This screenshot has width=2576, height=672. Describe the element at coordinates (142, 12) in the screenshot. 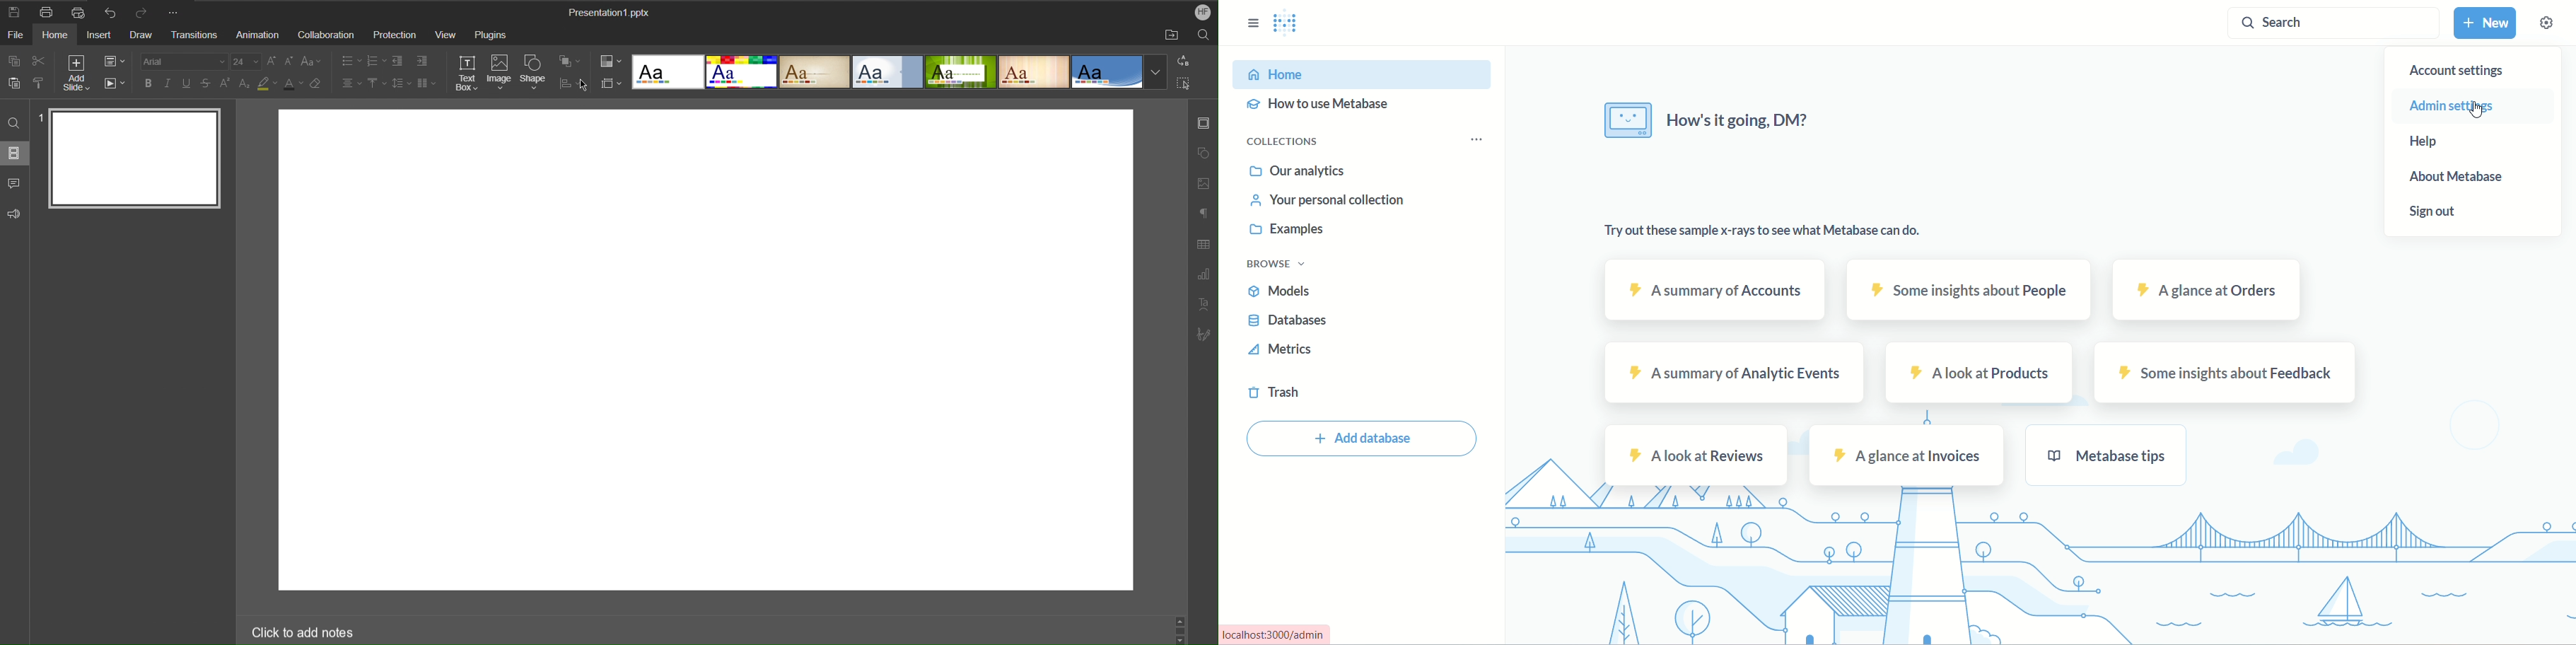

I see `Redo` at that location.